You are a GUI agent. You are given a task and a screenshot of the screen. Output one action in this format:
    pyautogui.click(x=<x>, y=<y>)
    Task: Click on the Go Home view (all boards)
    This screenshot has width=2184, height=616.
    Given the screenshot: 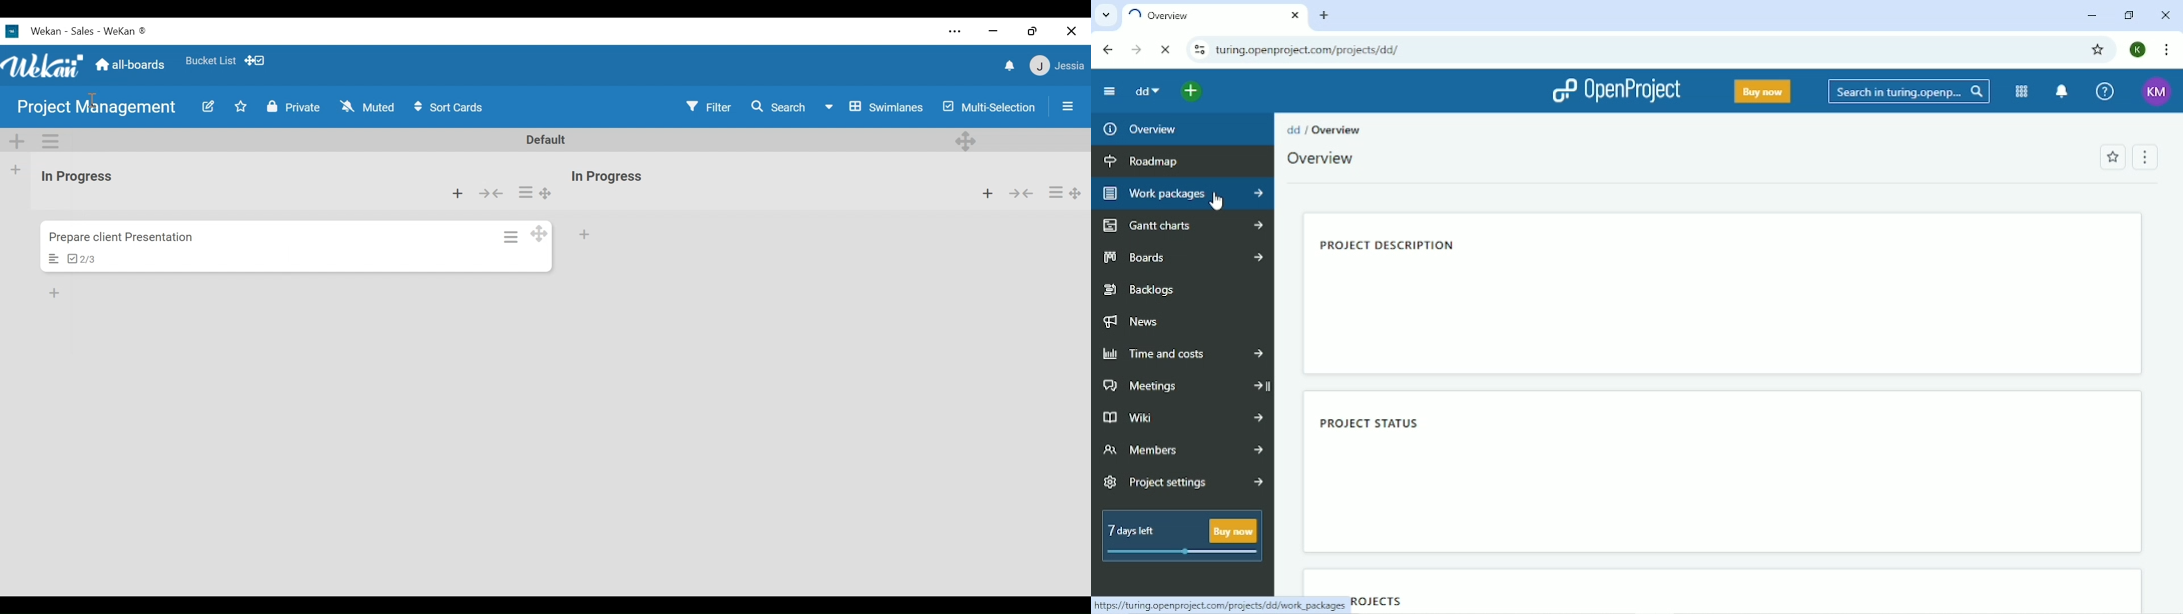 What is the action you would take?
    pyautogui.click(x=132, y=63)
    